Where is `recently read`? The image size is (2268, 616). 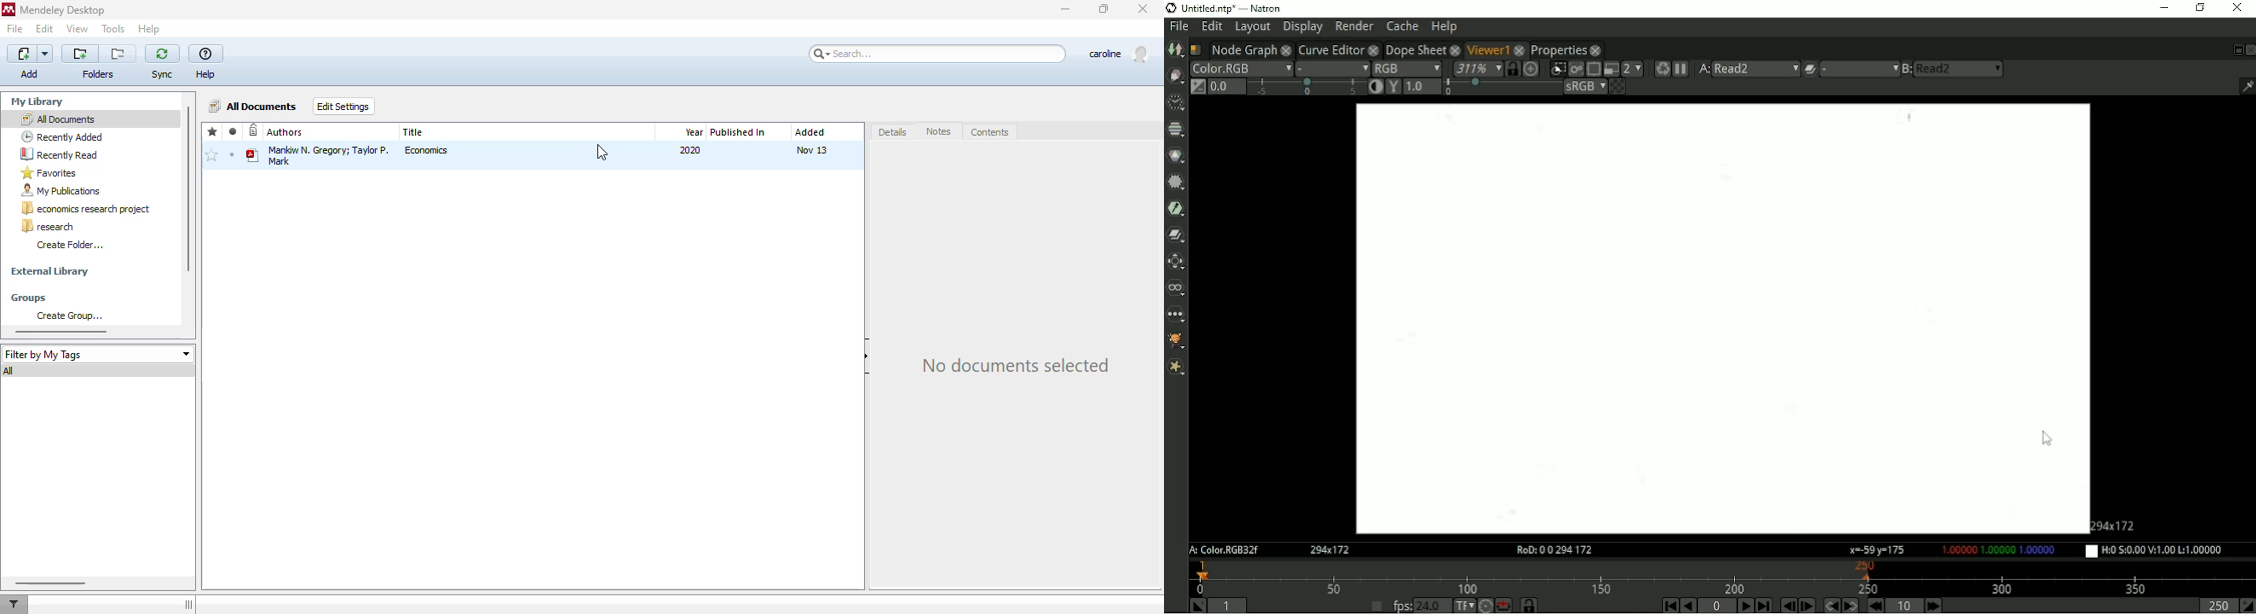 recently read is located at coordinates (59, 154).